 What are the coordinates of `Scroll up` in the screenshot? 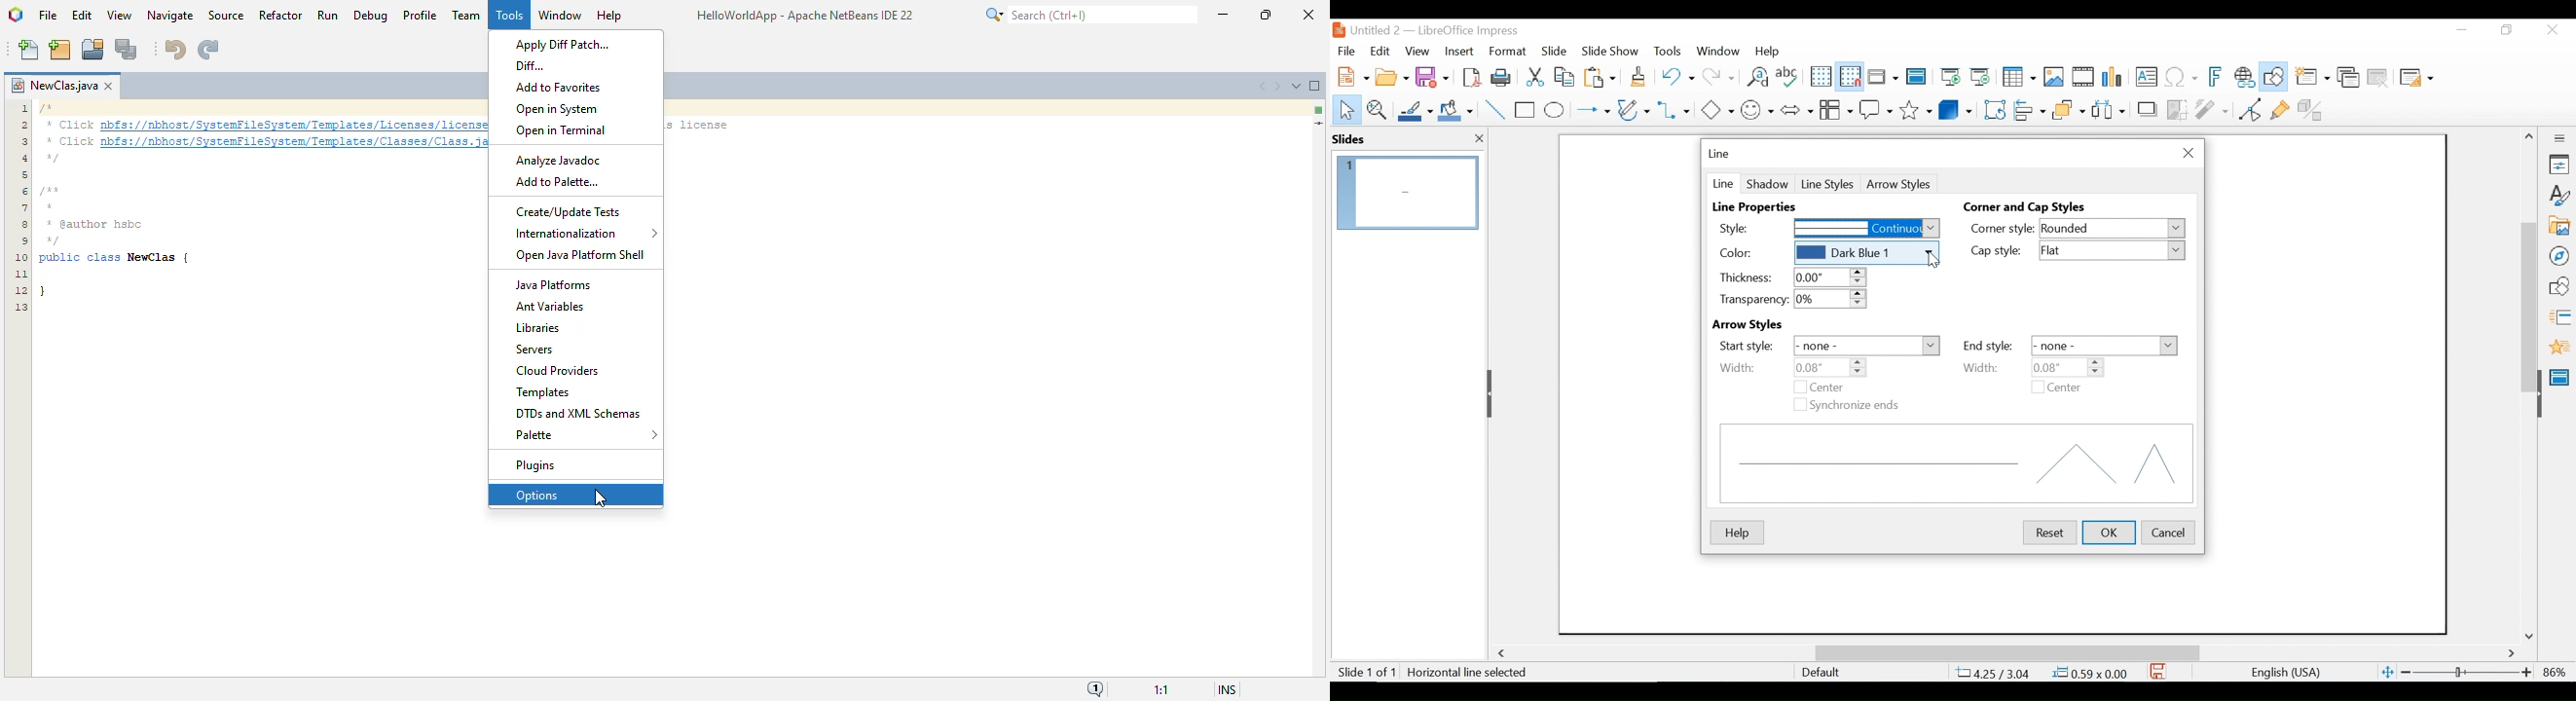 It's located at (2530, 136).